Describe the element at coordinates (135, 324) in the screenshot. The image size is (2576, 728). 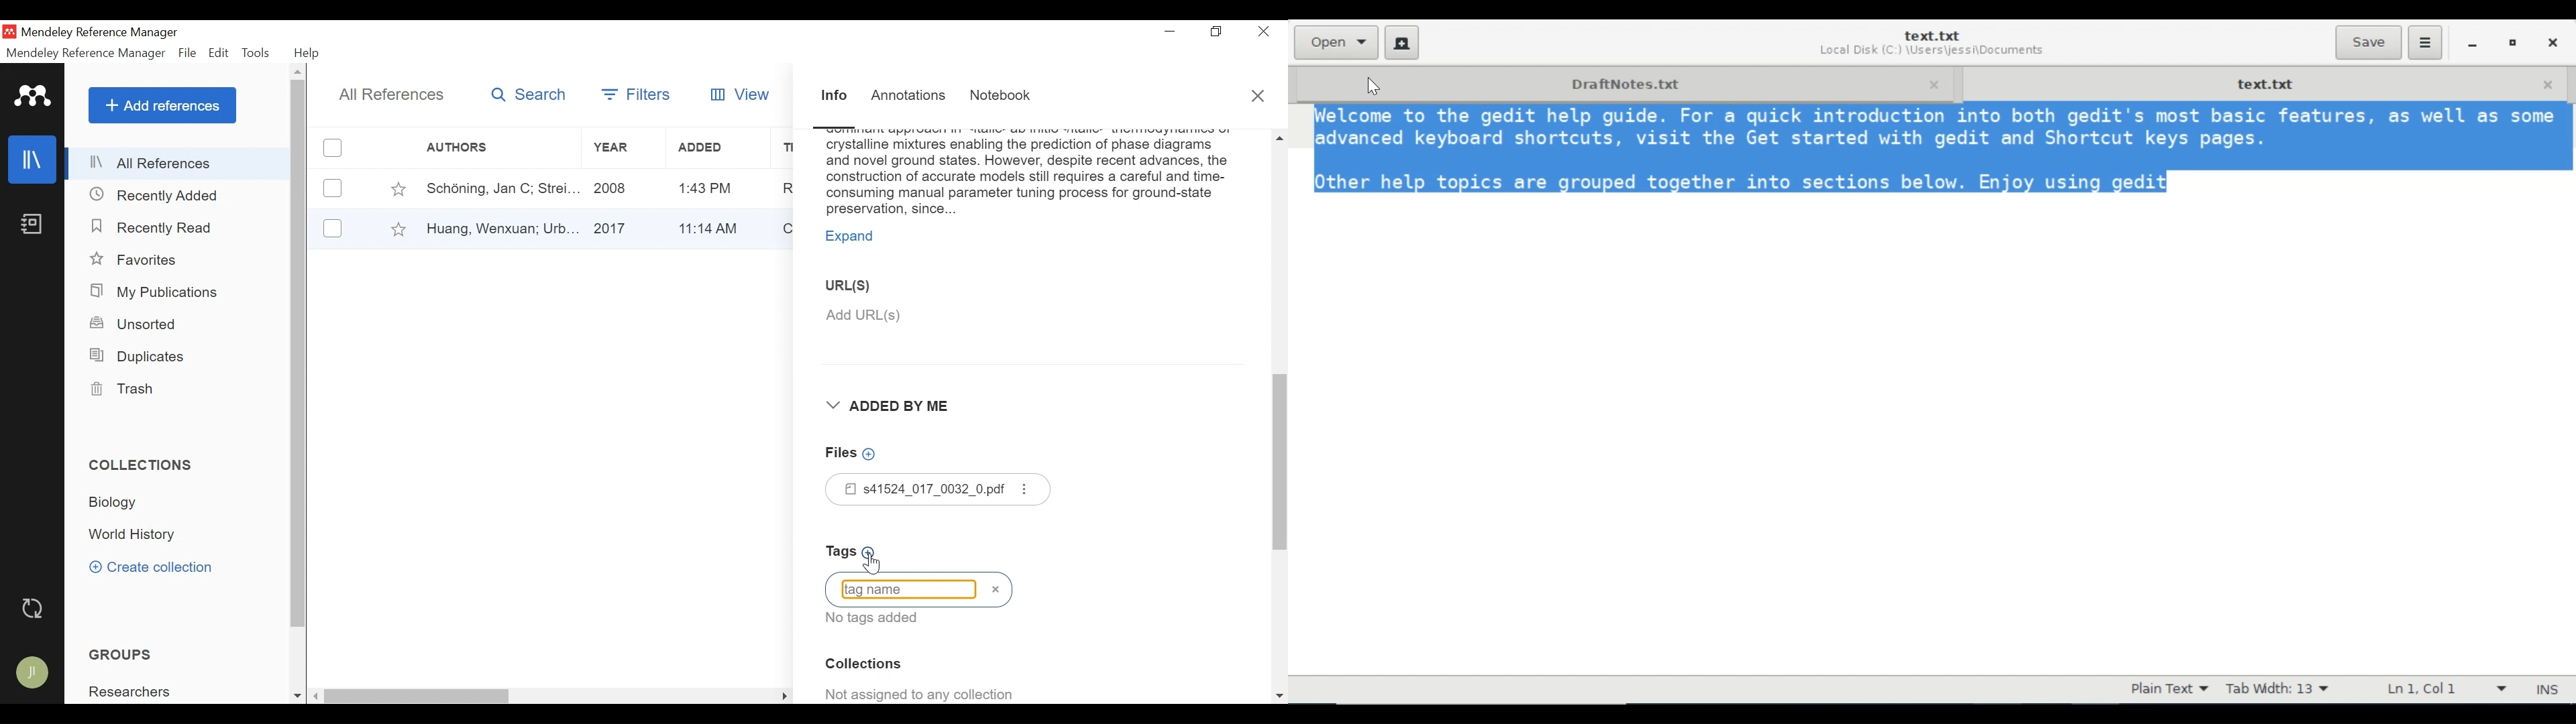
I see `Unsorted` at that location.